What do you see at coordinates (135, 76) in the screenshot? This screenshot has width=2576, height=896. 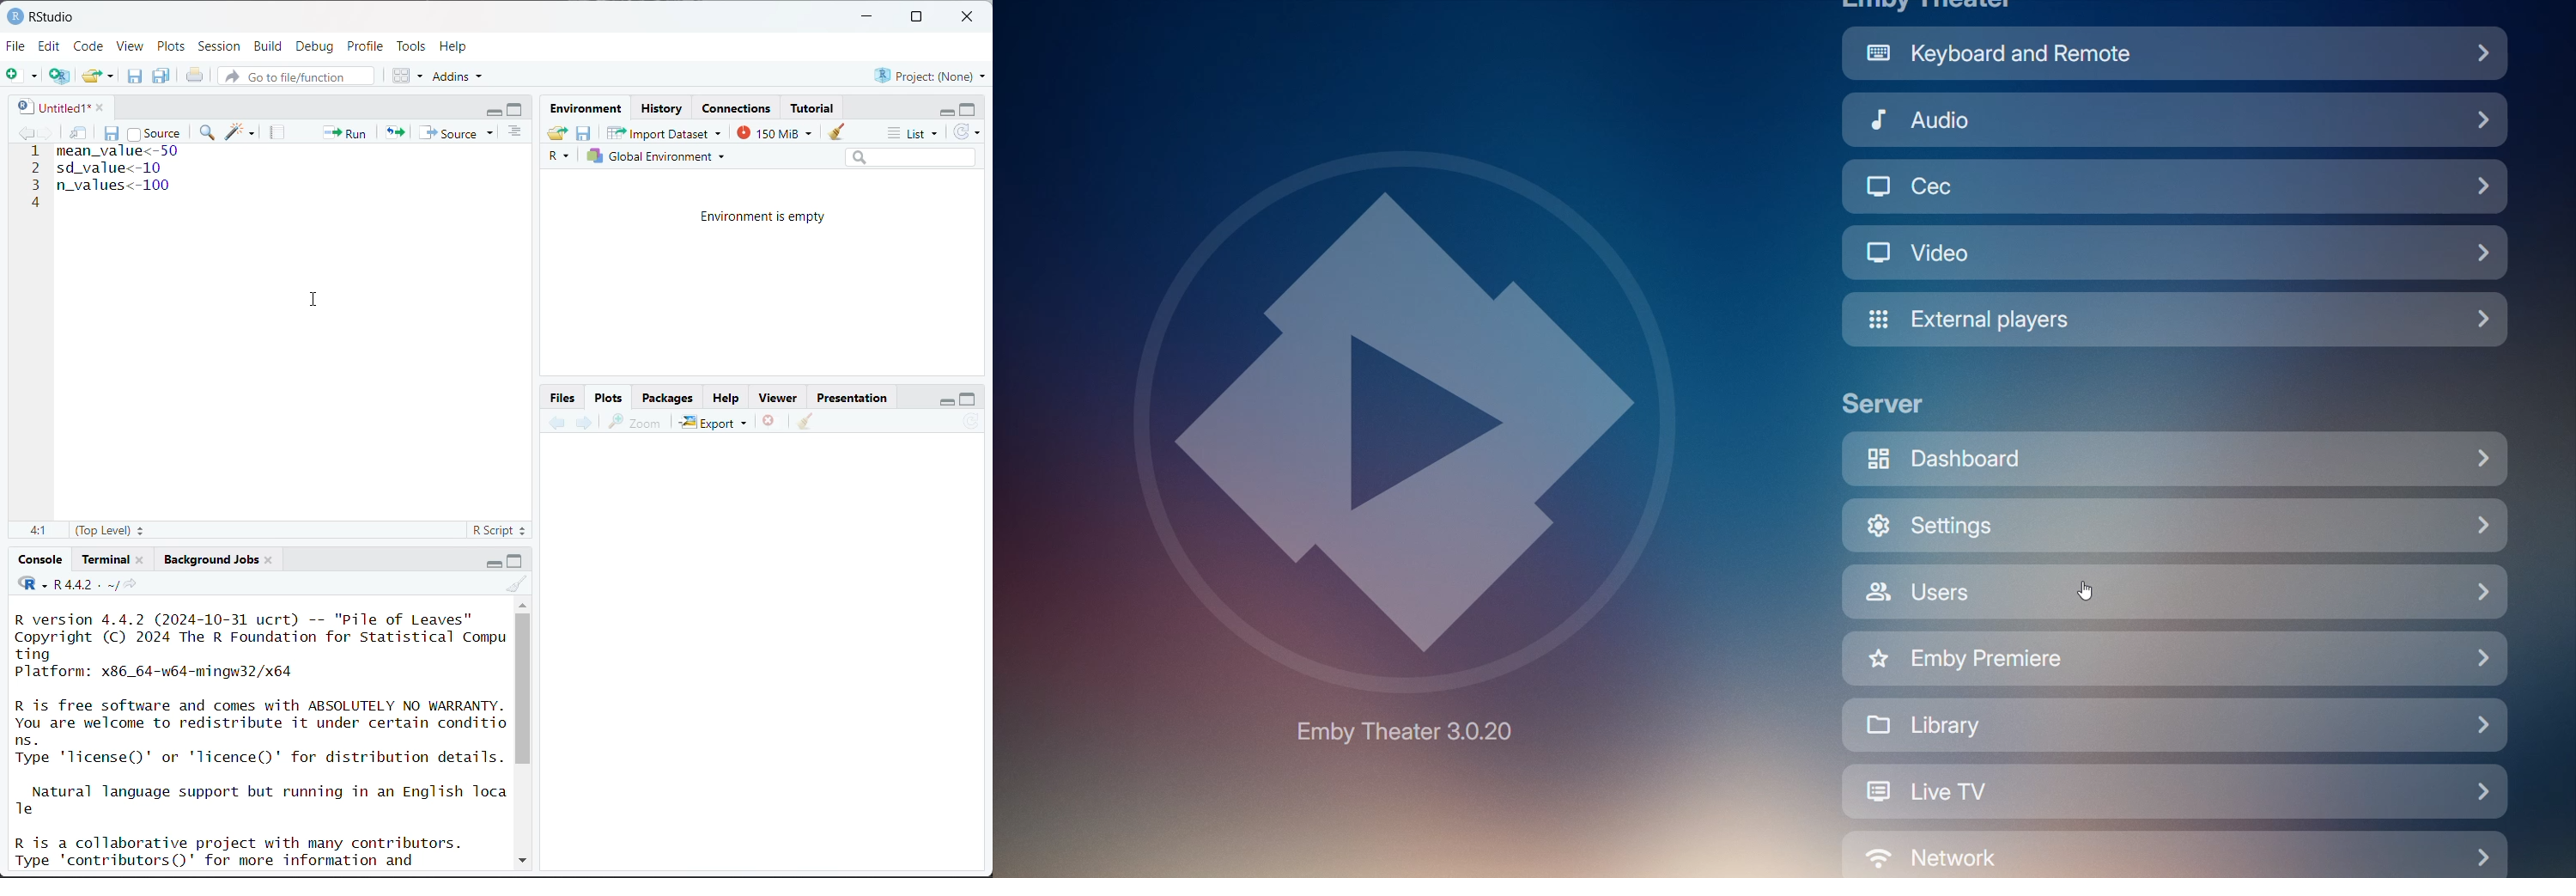 I see `save current document` at bounding box center [135, 76].